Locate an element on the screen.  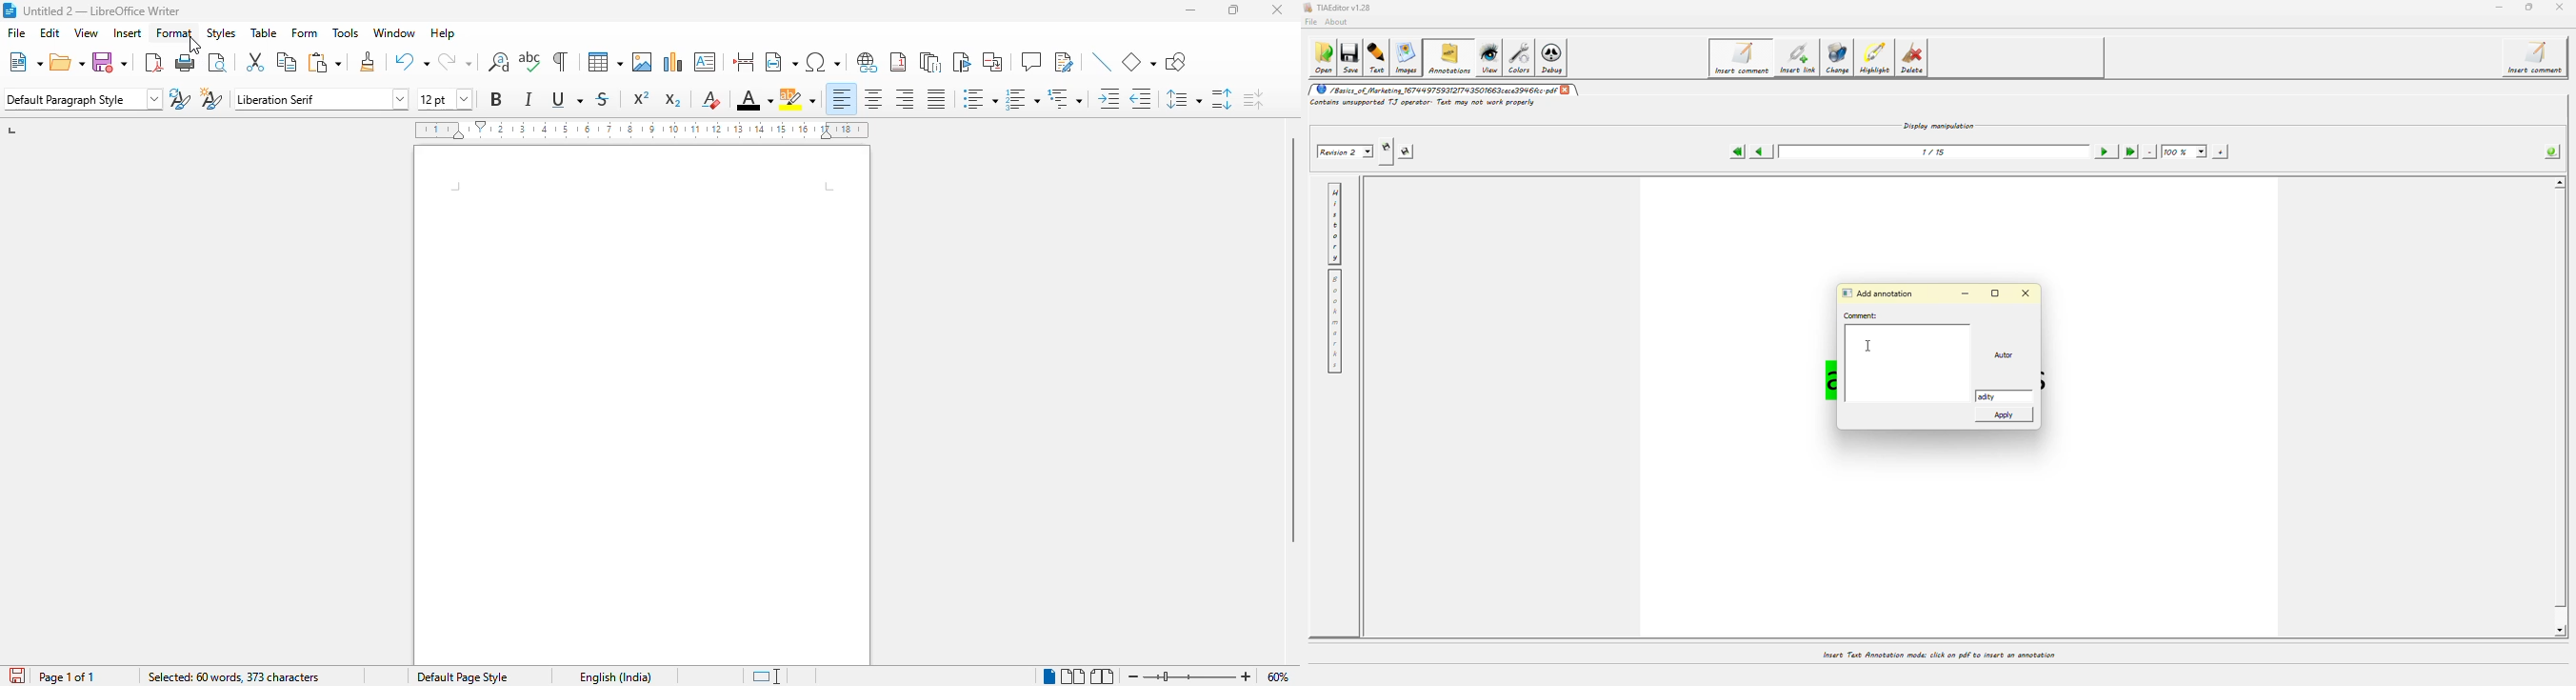
window is located at coordinates (393, 32).